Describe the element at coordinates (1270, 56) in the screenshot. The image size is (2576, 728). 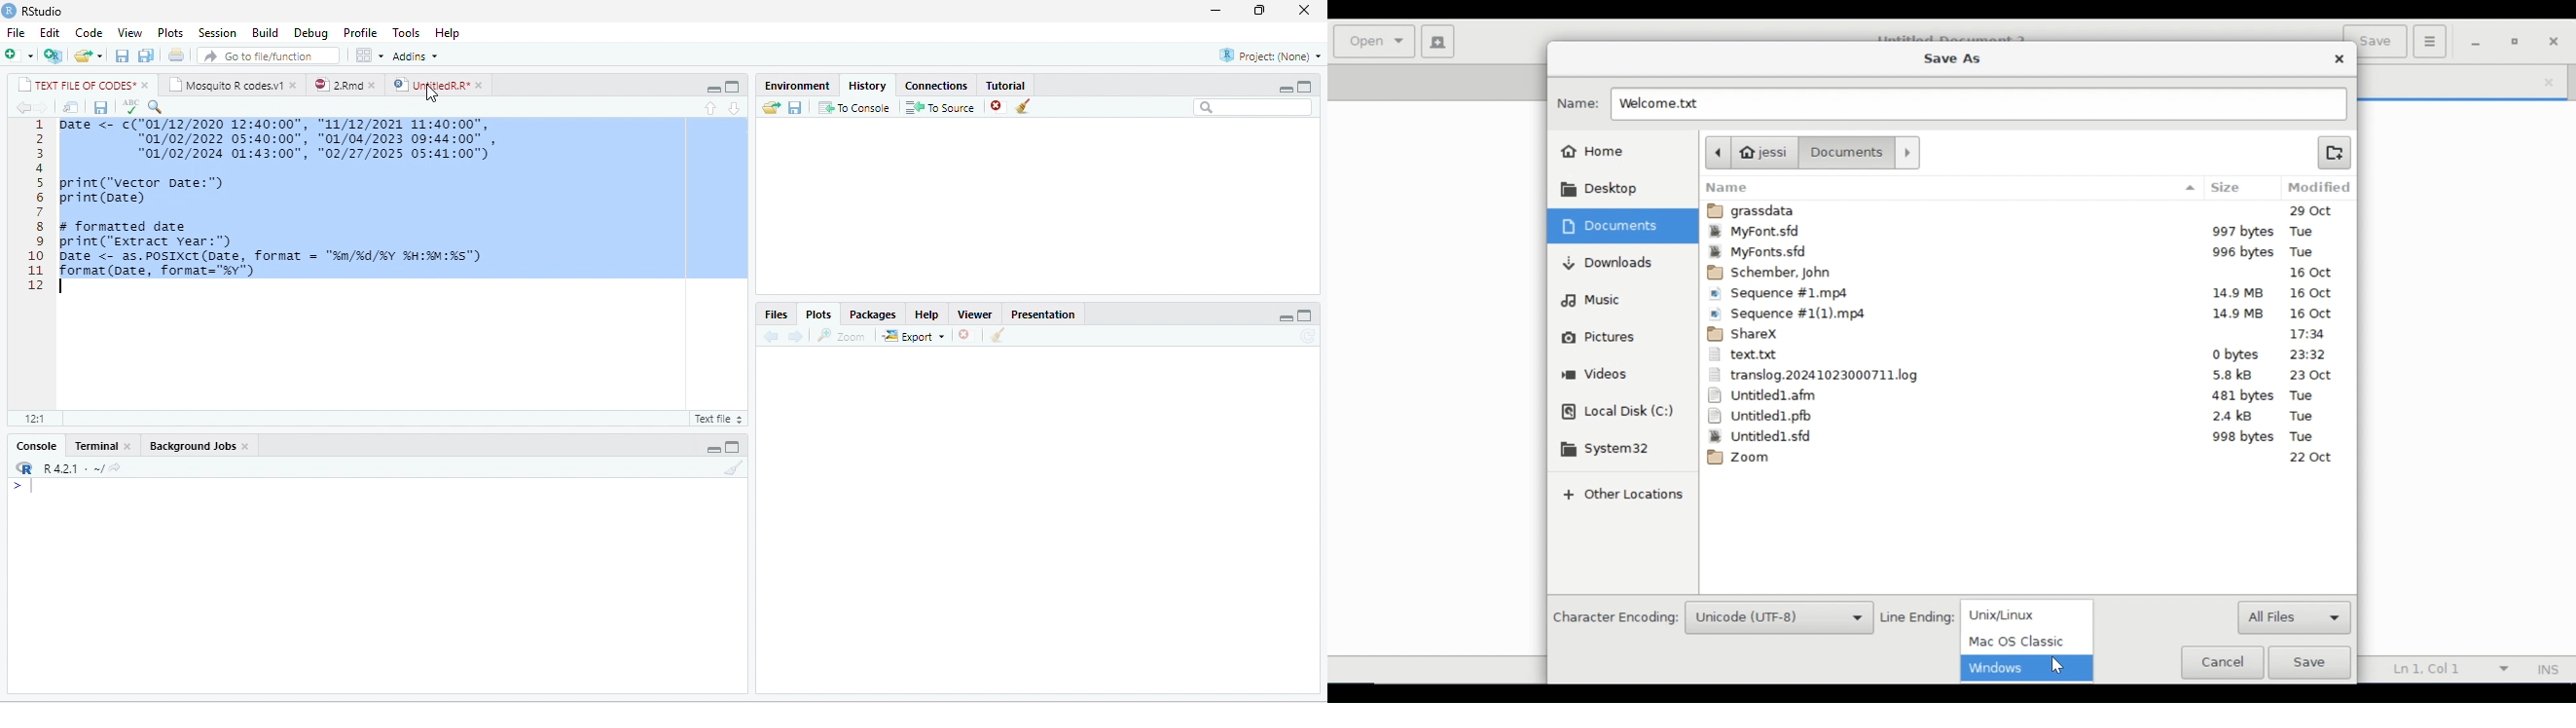
I see `Project(None)` at that location.